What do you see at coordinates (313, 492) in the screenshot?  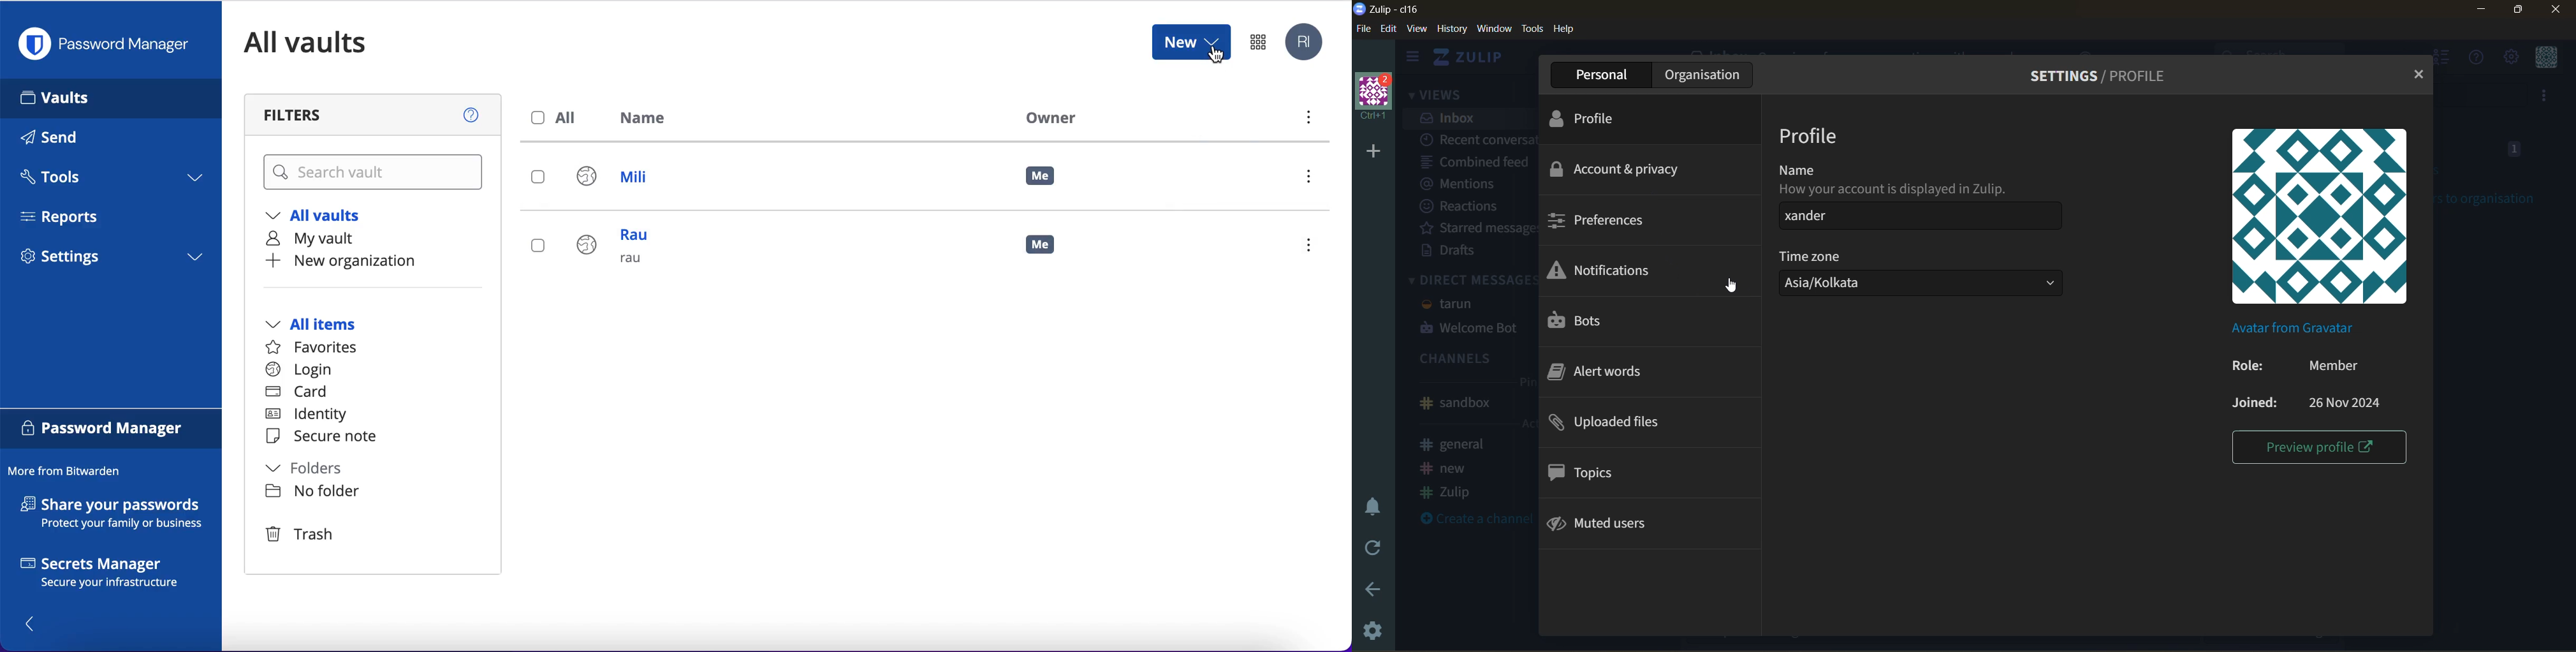 I see `no folder` at bounding box center [313, 492].